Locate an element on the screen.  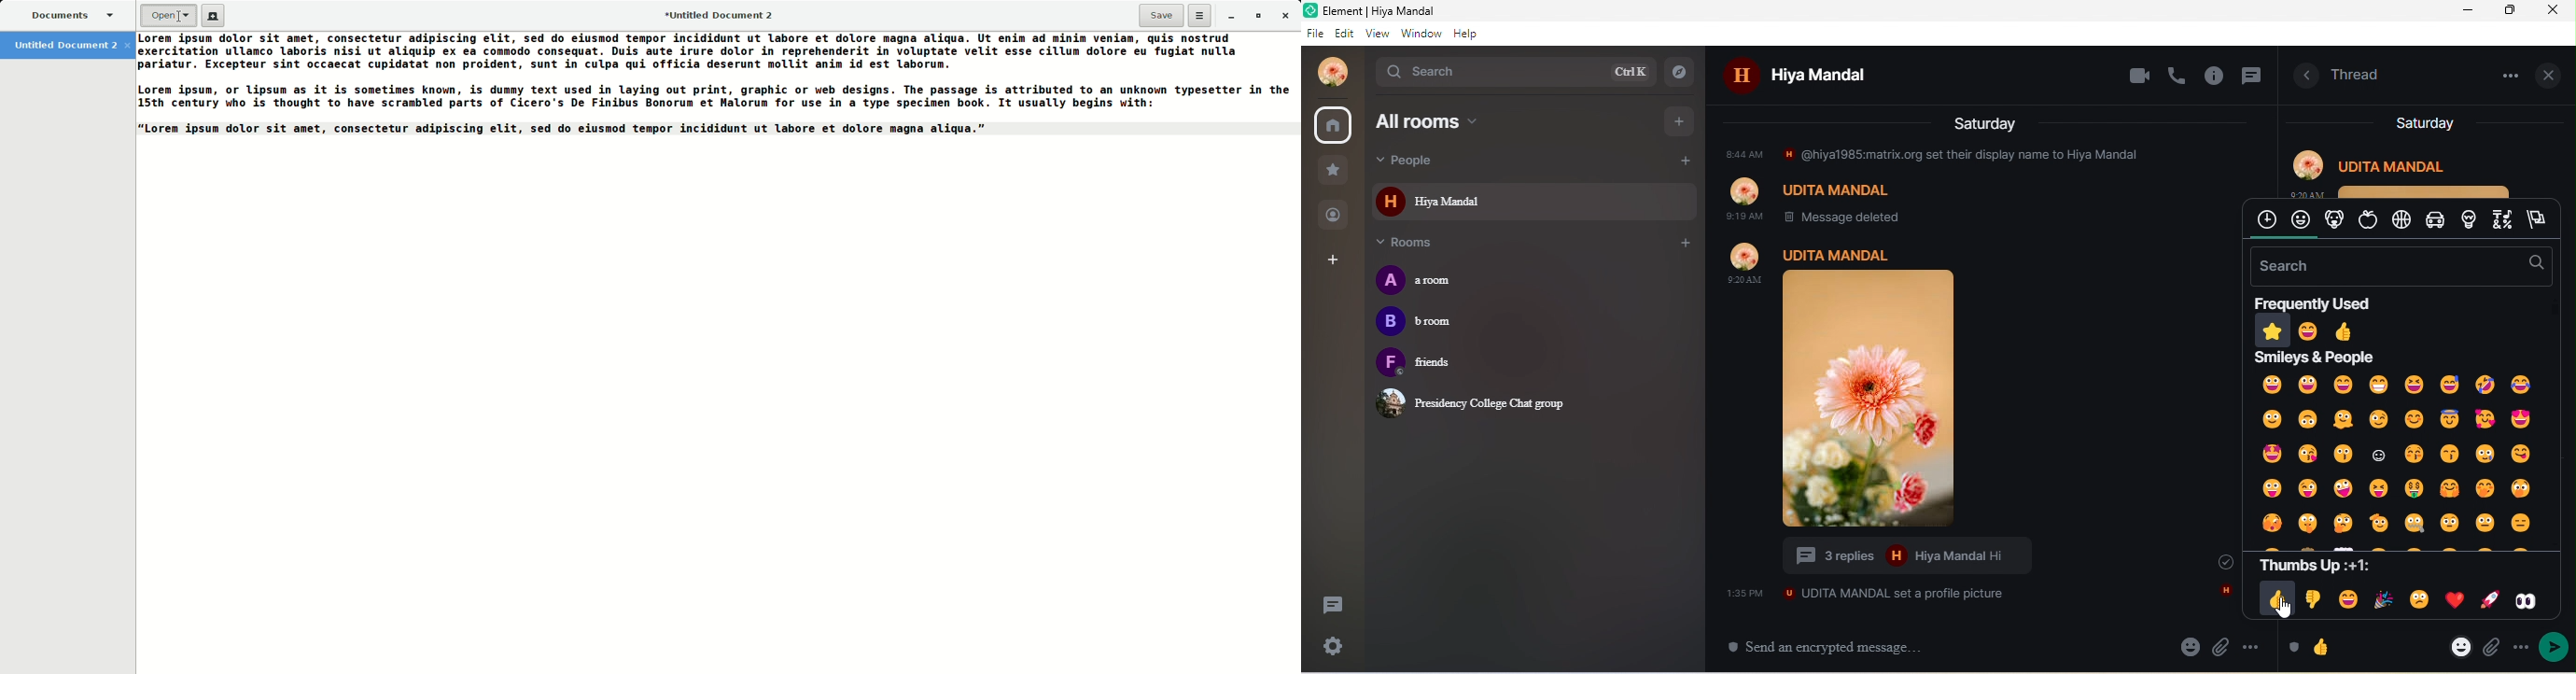
search is located at coordinates (1514, 71).